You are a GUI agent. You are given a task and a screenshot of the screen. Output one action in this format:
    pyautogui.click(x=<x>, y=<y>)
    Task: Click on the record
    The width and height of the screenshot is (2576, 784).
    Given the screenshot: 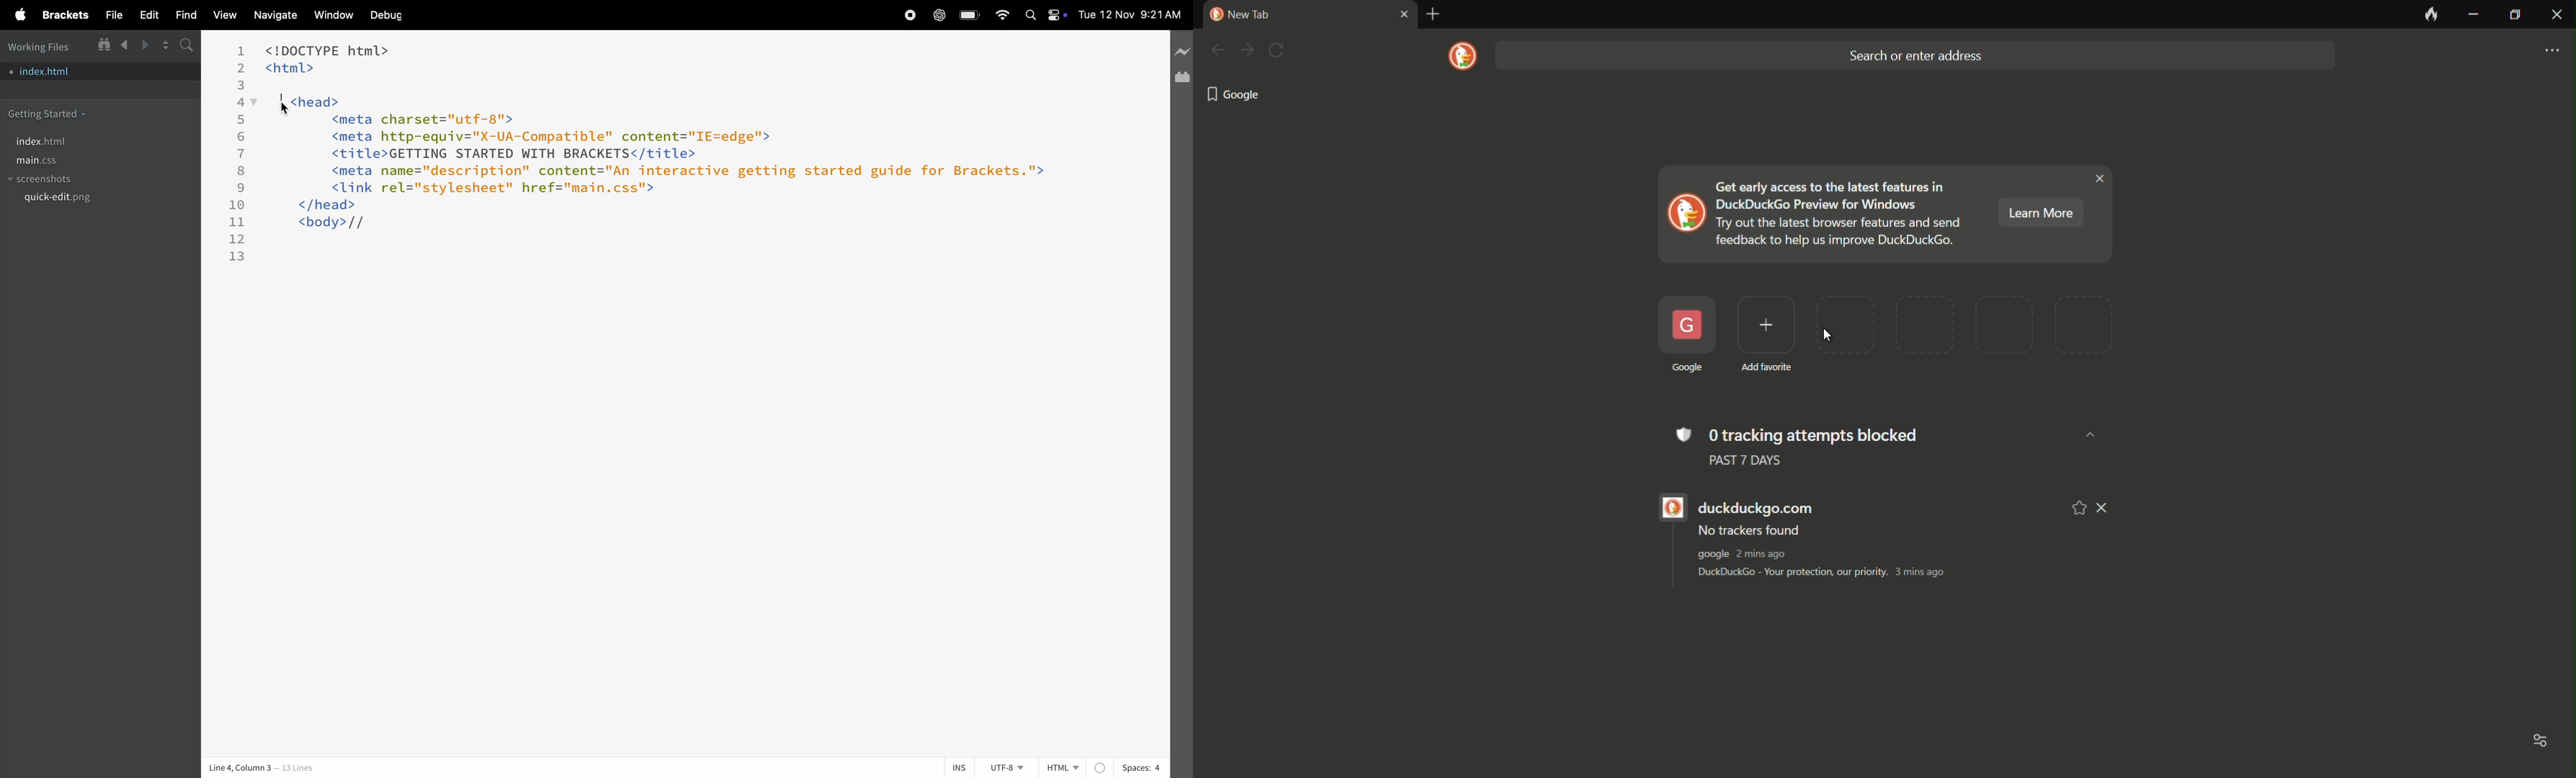 What is the action you would take?
    pyautogui.click(x=909, y=15)
    